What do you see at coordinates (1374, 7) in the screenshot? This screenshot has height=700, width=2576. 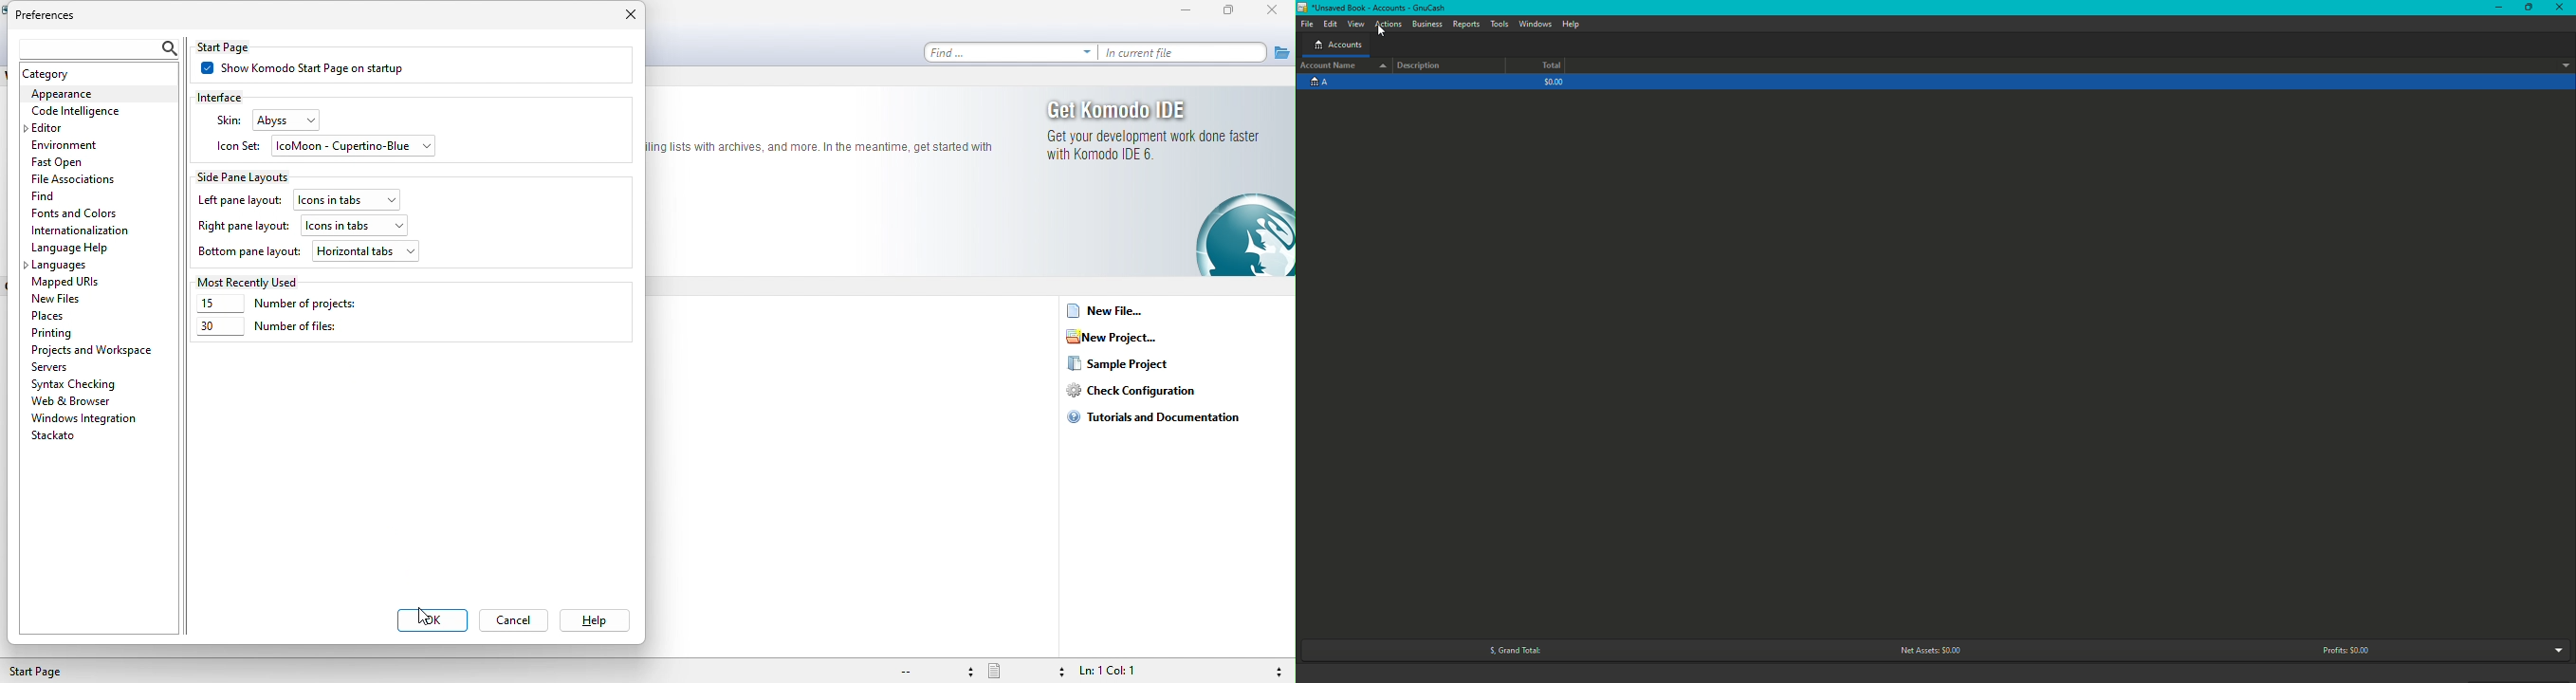 I see `GnuCash` at bounding box center [1374, 7].